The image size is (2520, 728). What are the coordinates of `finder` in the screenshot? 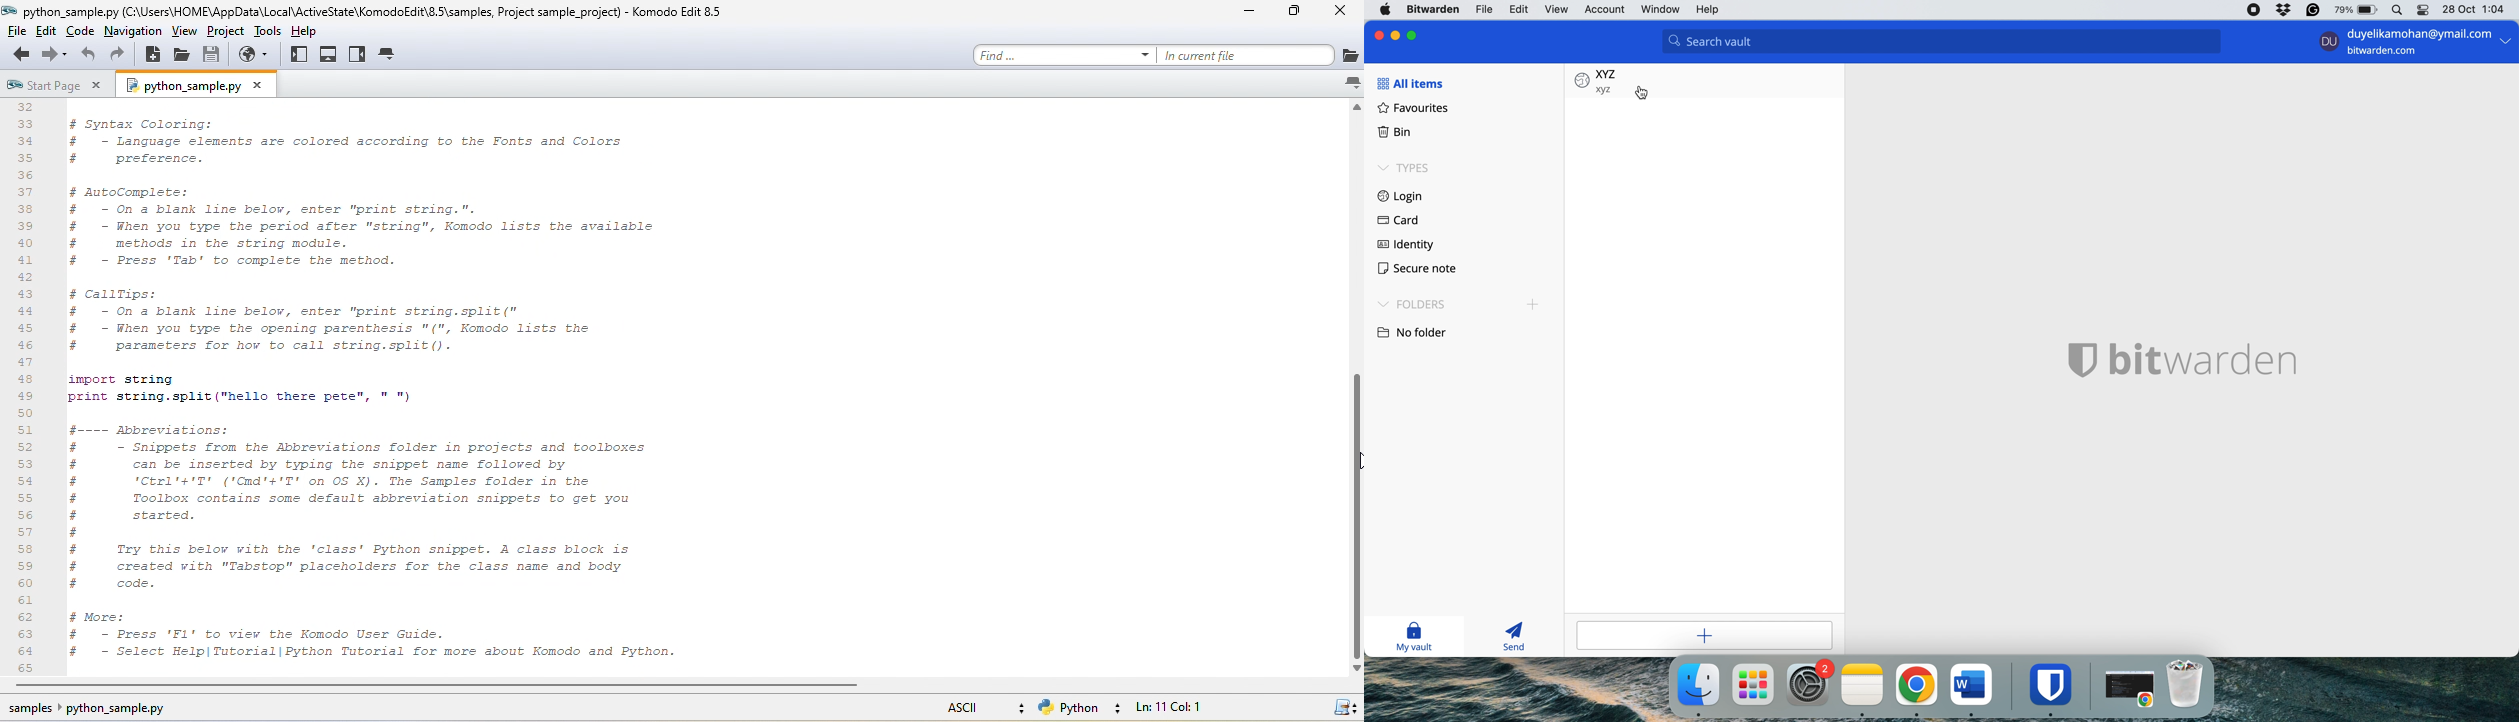 It's located at (1697, 685).